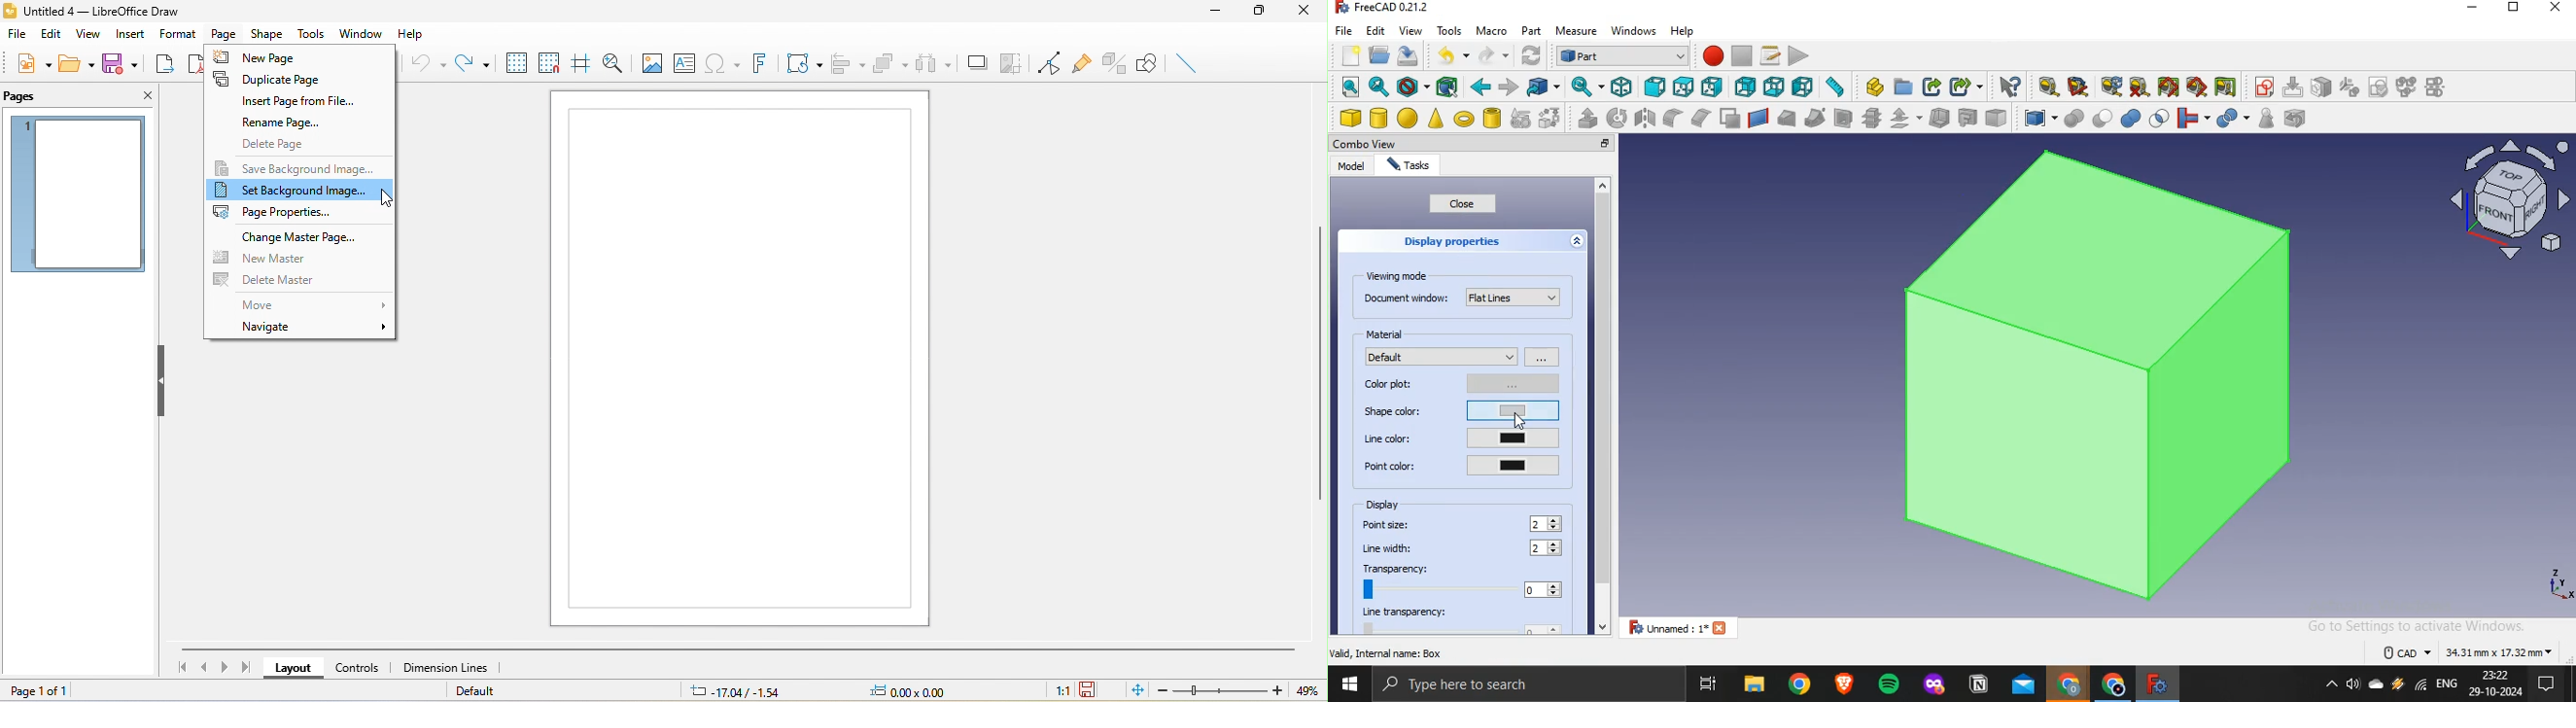 Image resolution: width=2576 pixels, height=728 pixels. Describe the element at coordinates (360, 33) in the screenshot. I see `window` at that location.